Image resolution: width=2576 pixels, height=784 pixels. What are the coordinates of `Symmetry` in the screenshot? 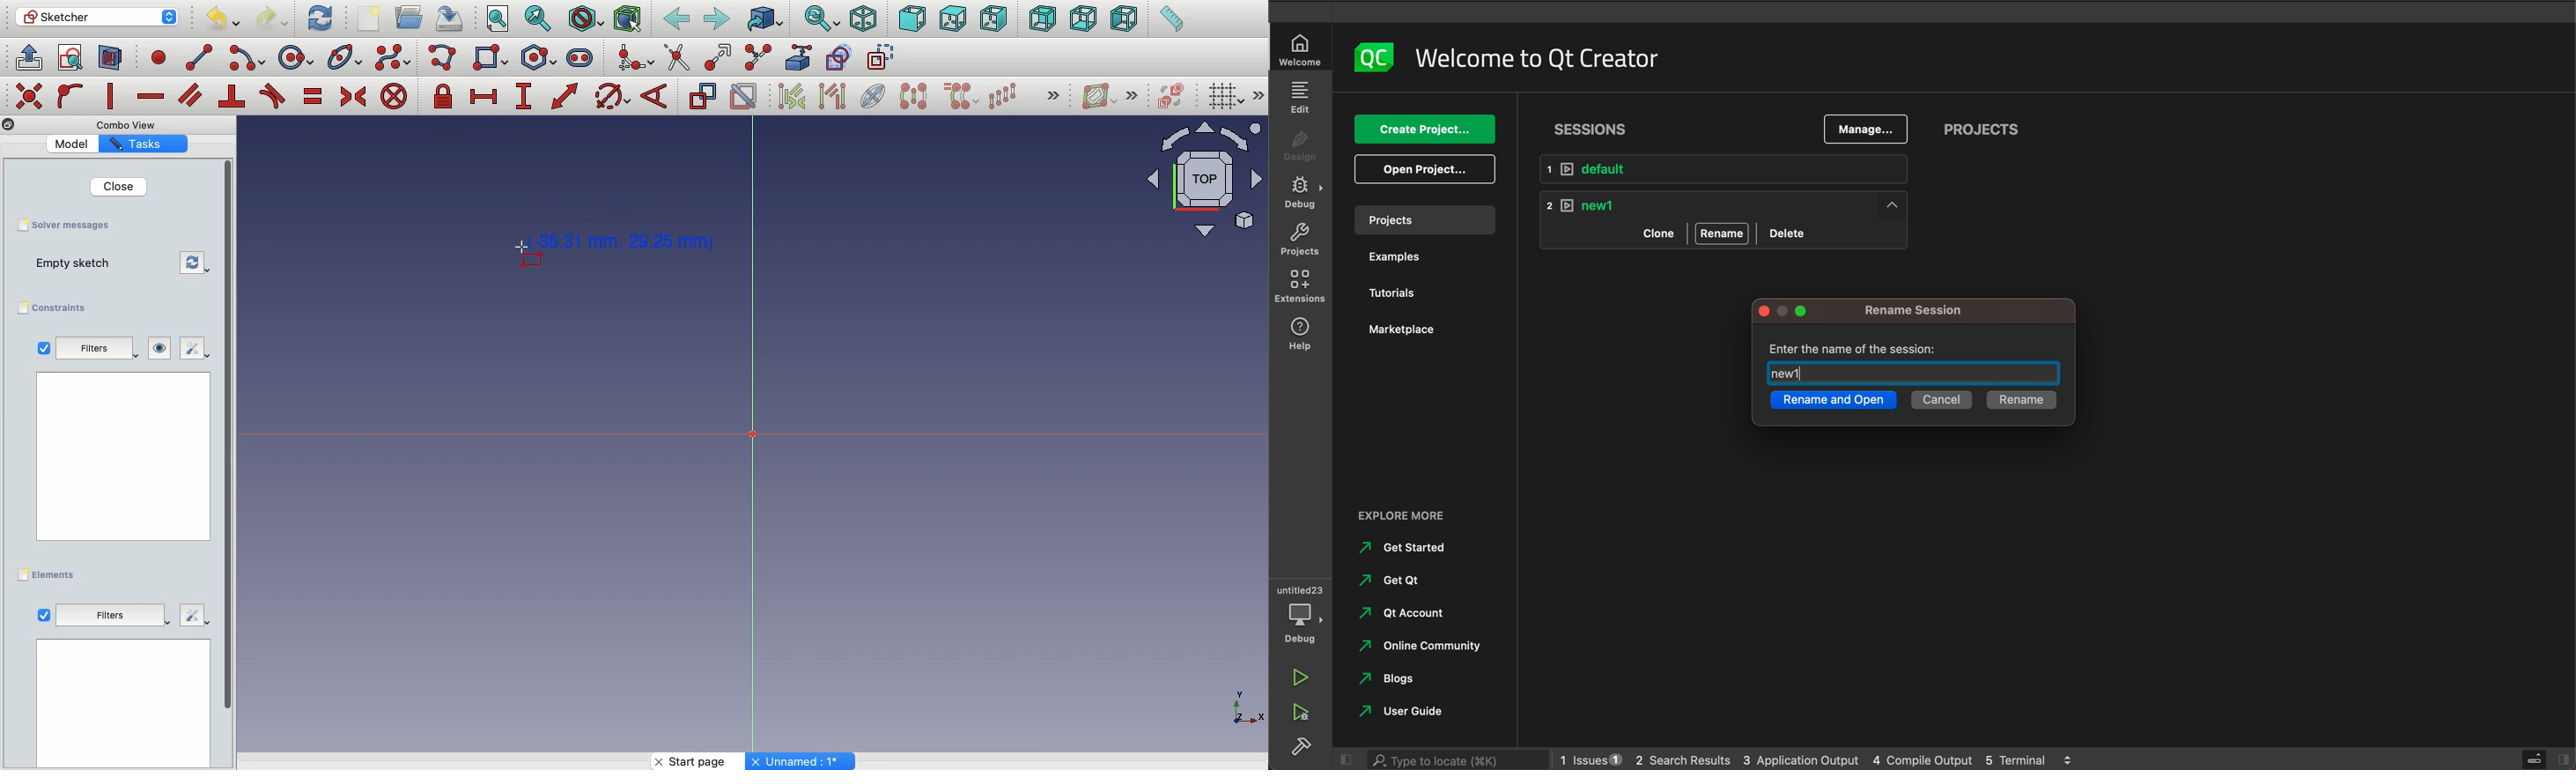 It's located at (912, 96).